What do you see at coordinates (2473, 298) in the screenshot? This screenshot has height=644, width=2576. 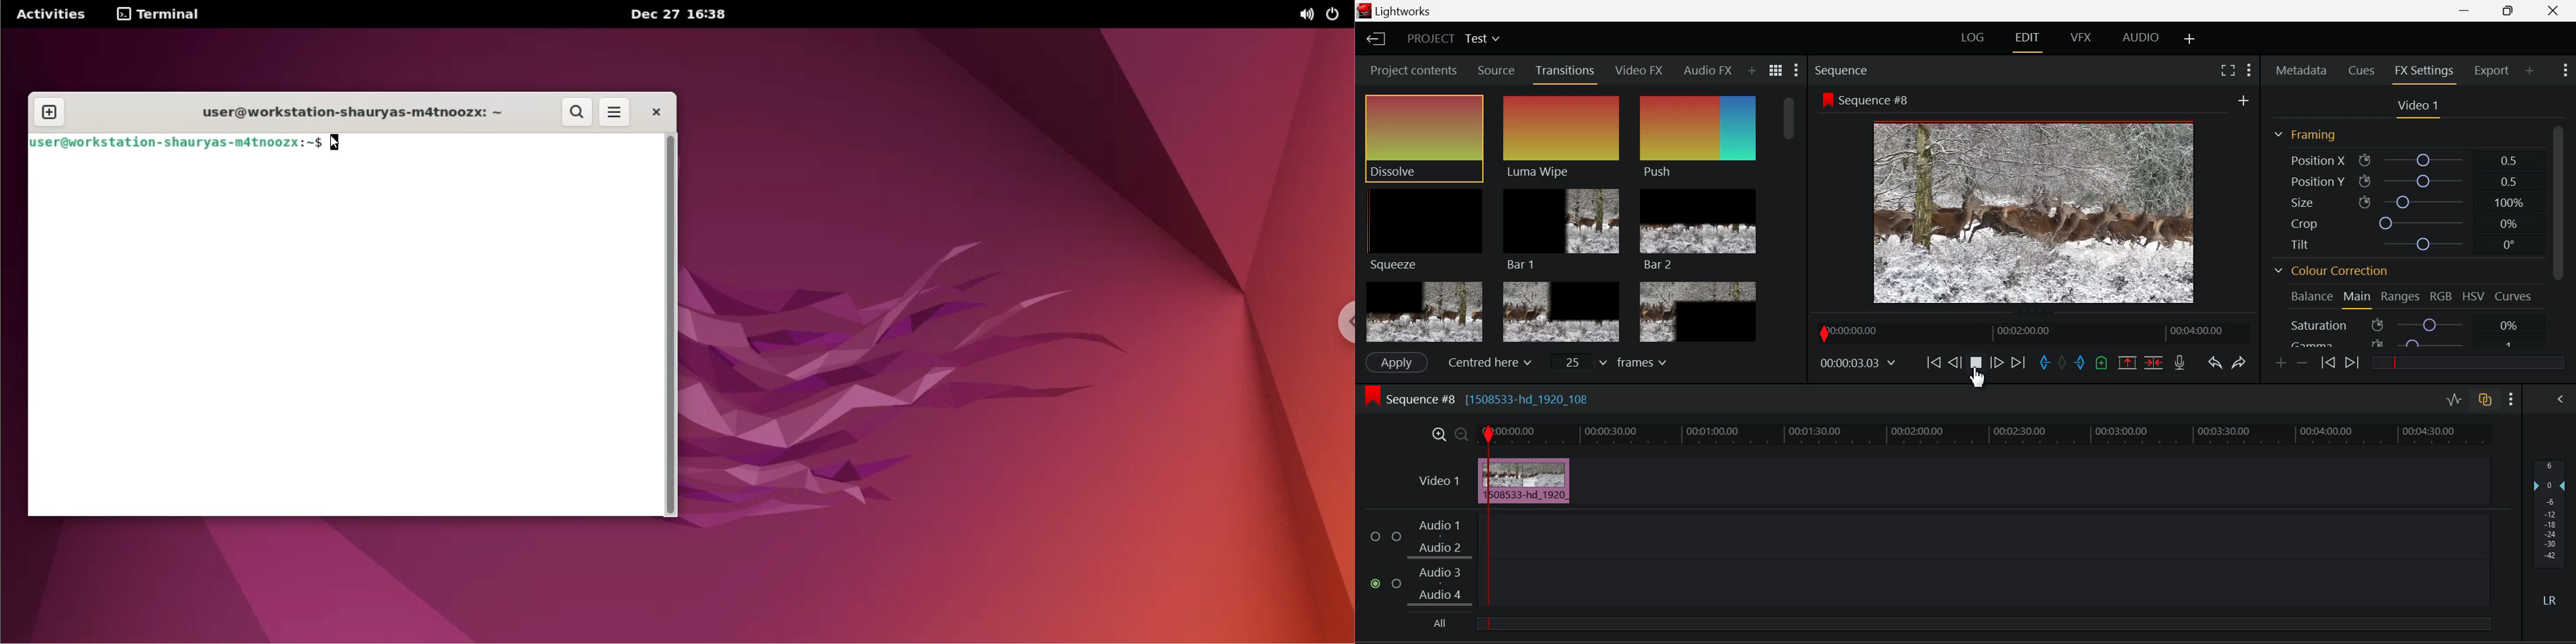 I see `HSV` at bounding box center [2473, 298].